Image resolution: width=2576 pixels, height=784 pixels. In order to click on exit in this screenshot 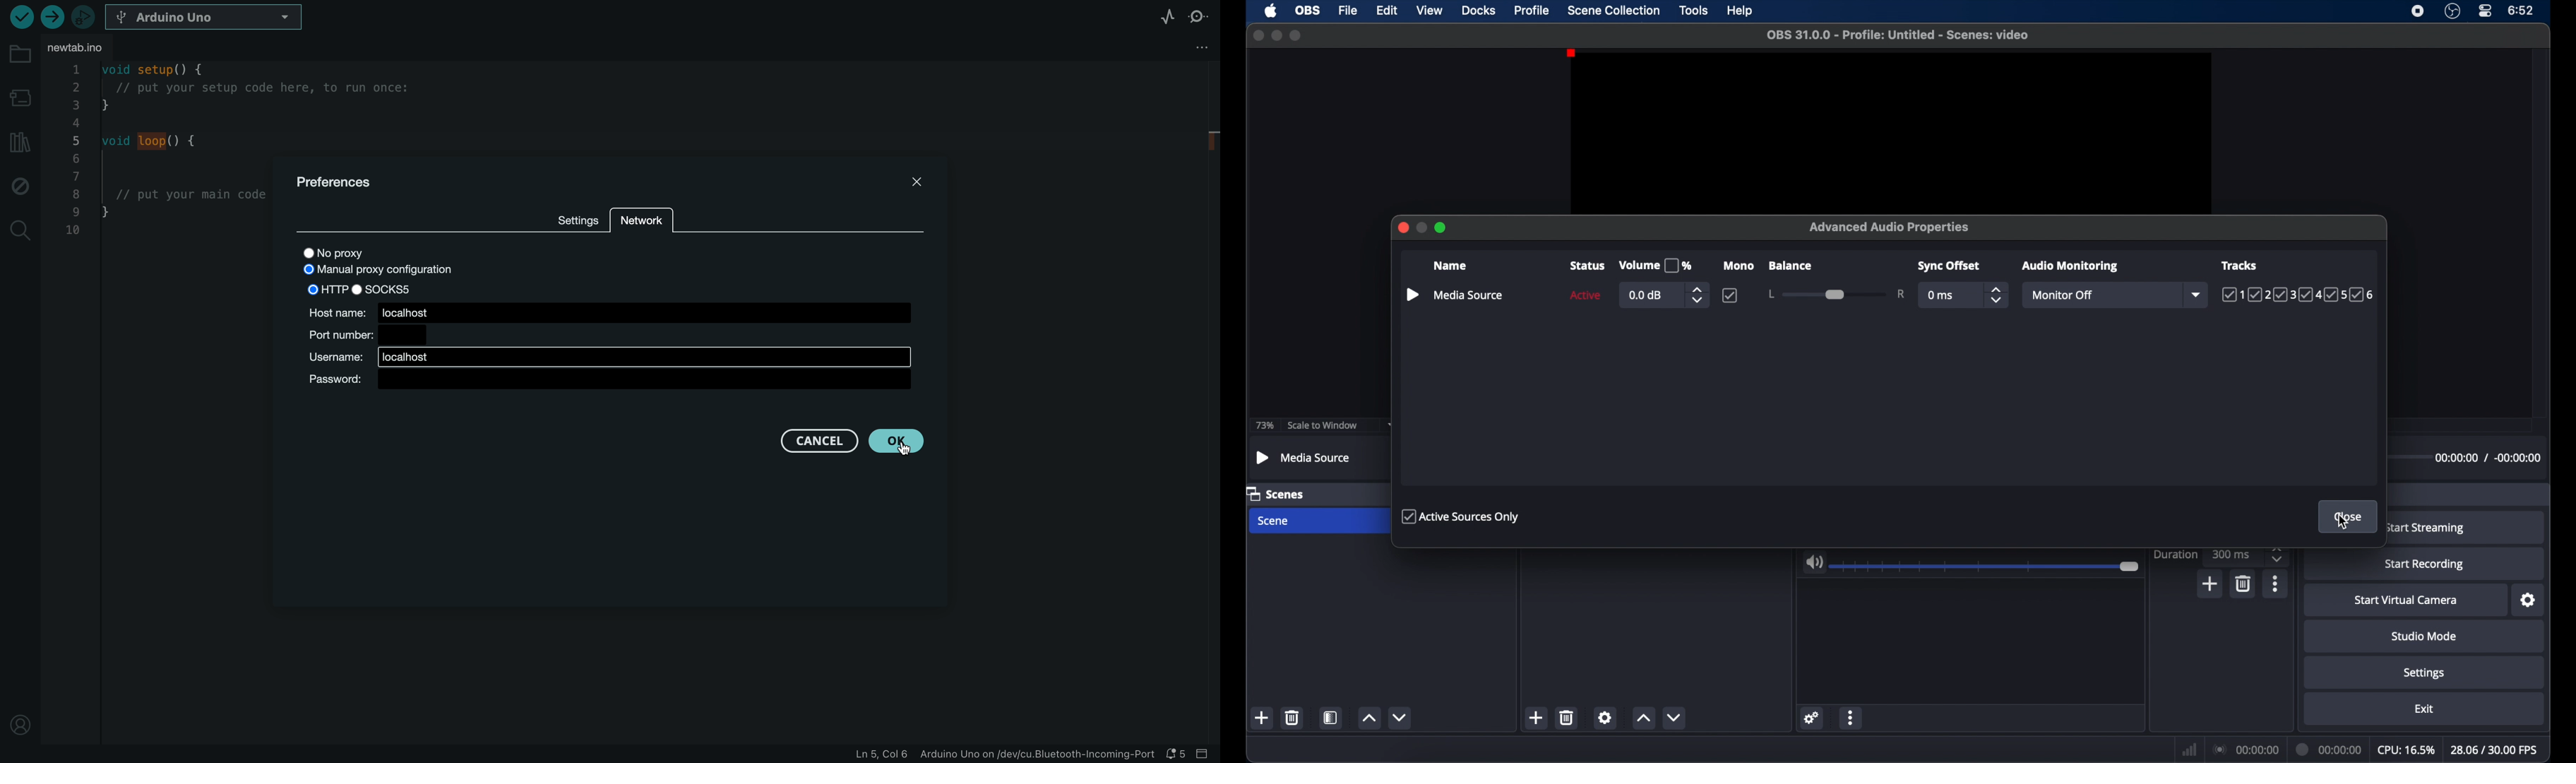, I will do `click(2425, 709)`.